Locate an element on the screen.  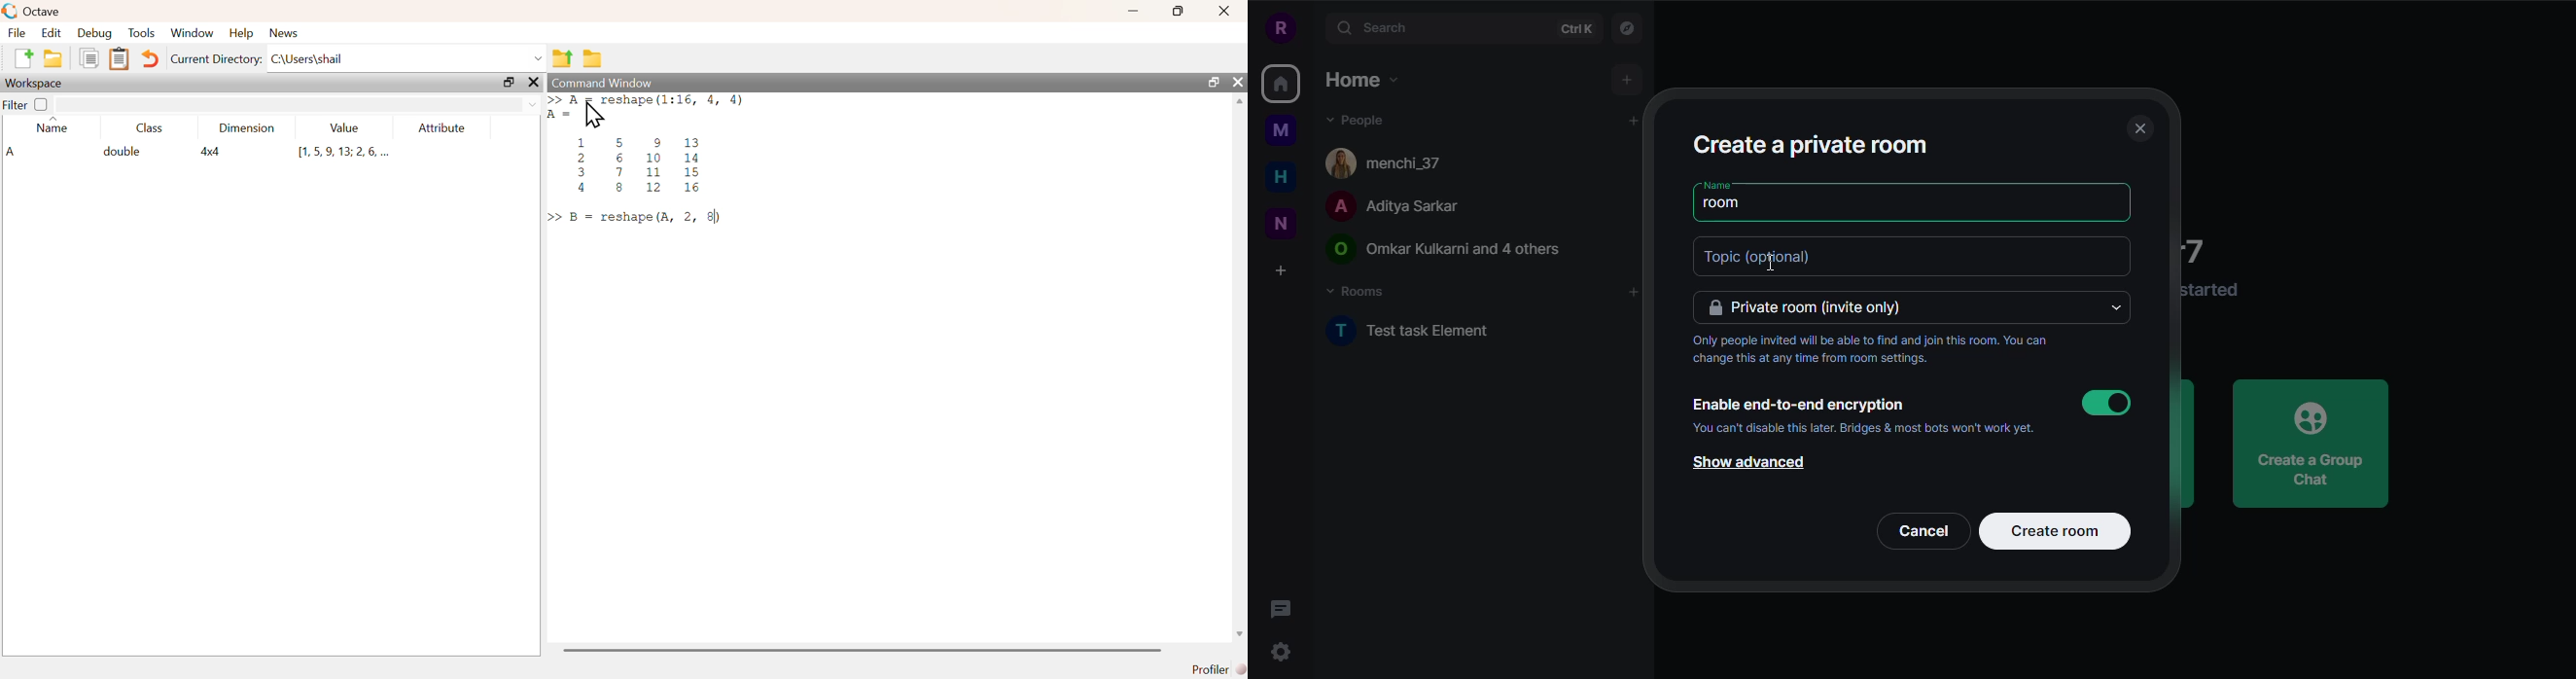
profile is located at coordinates (1279, 26).